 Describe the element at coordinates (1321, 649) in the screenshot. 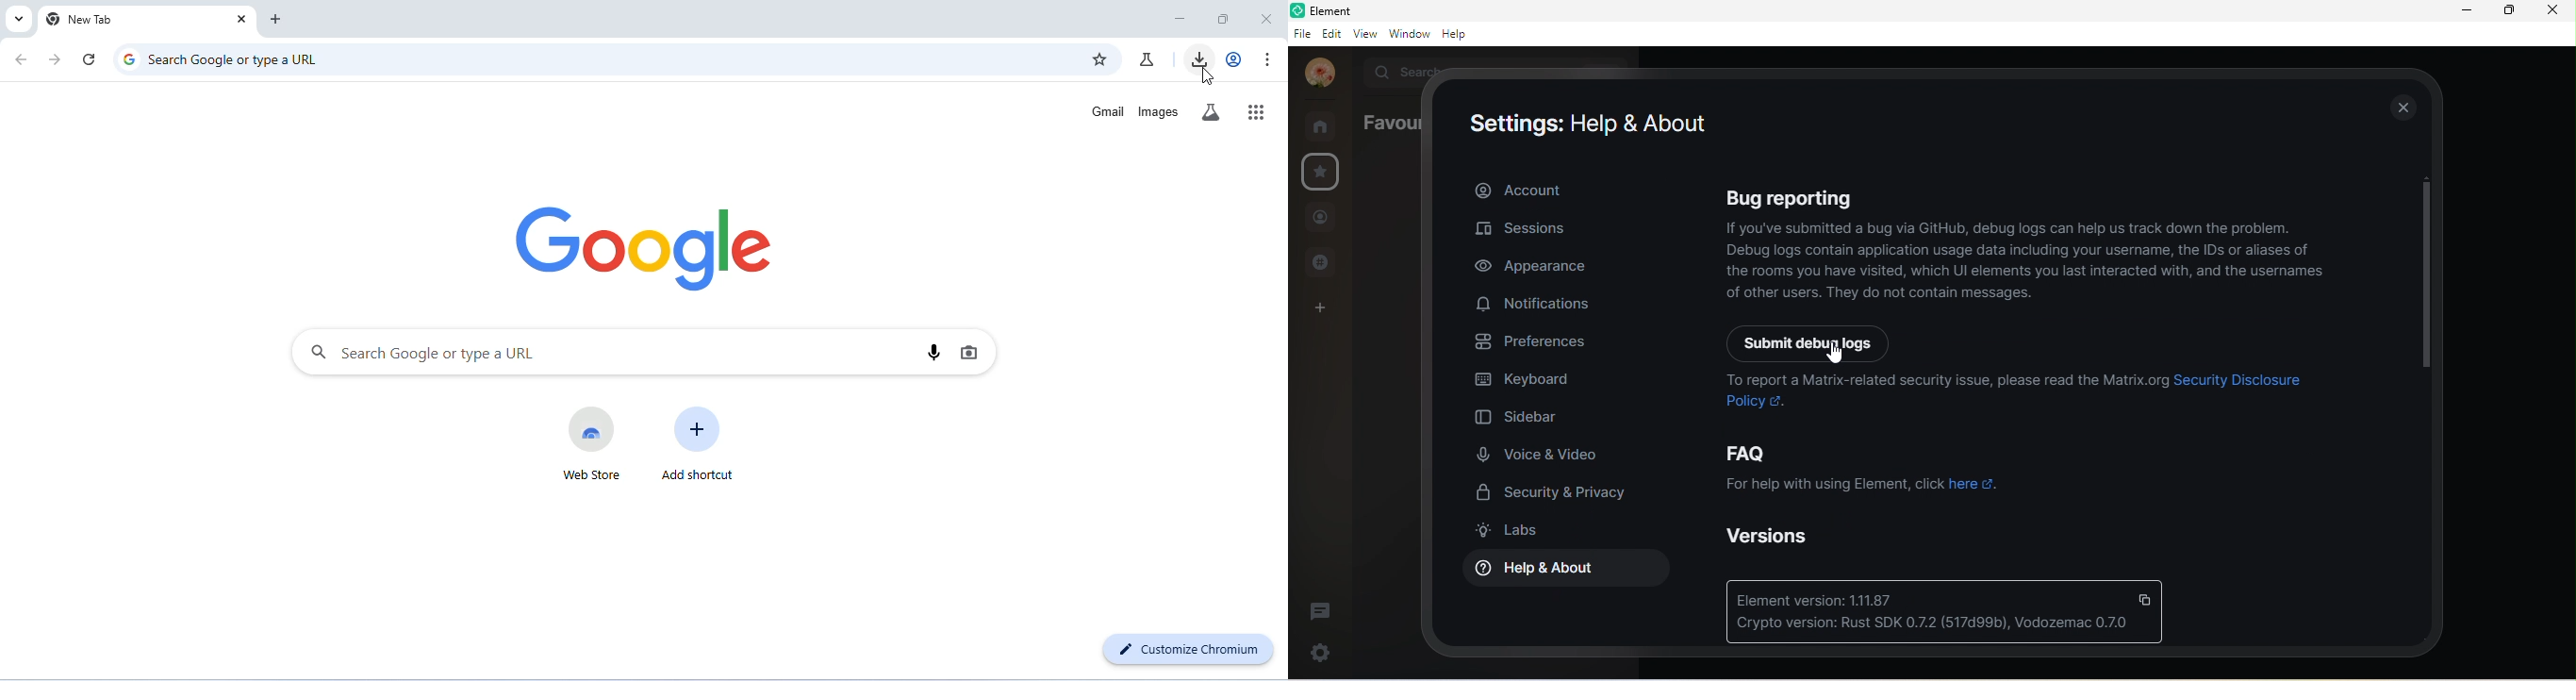

I see `quick setting` at that location.